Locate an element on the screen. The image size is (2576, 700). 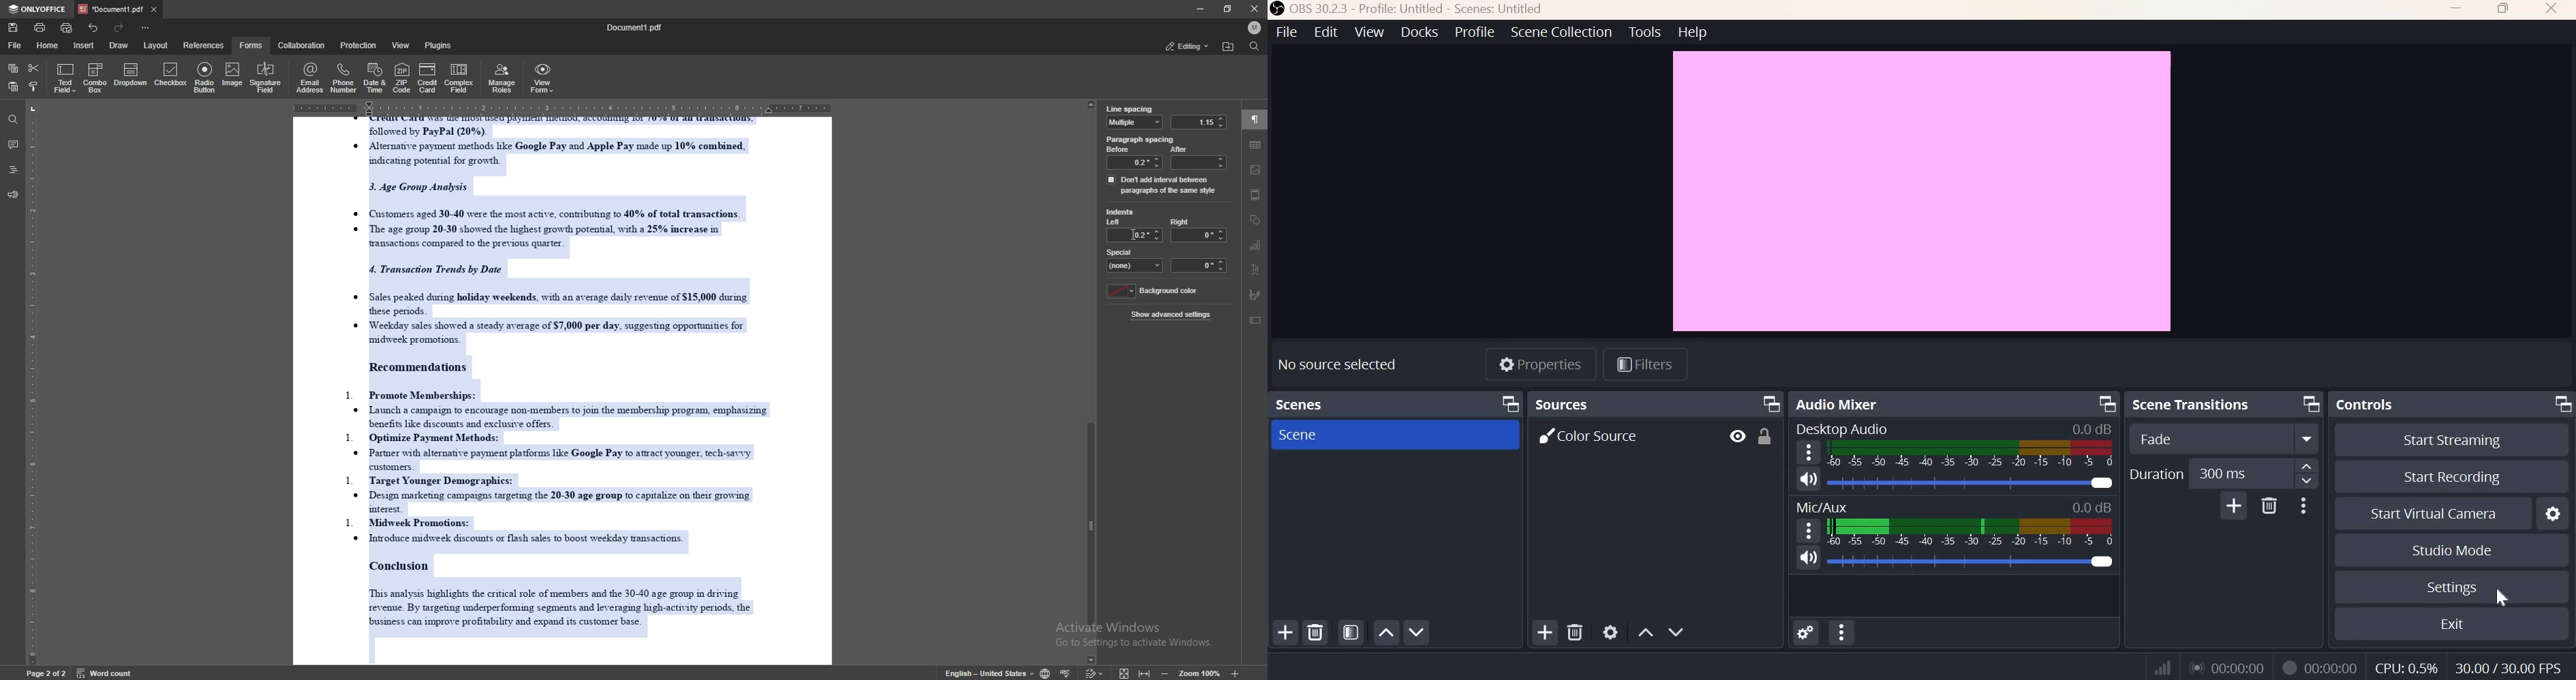
header and footer is located at coordinates (1256, 195).